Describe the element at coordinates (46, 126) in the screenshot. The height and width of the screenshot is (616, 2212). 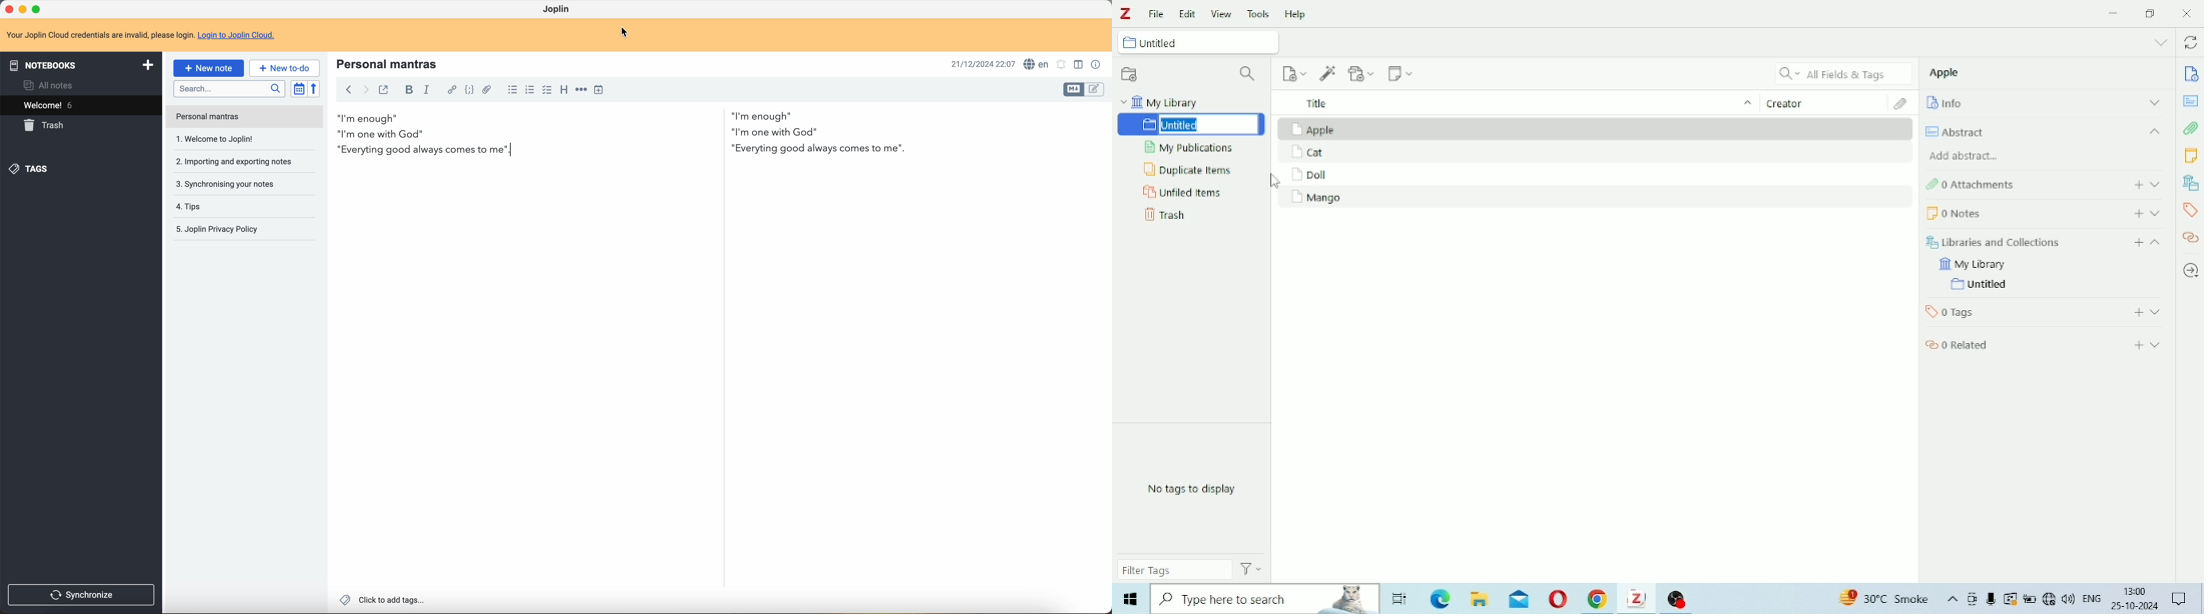
I see `trash` at that location.